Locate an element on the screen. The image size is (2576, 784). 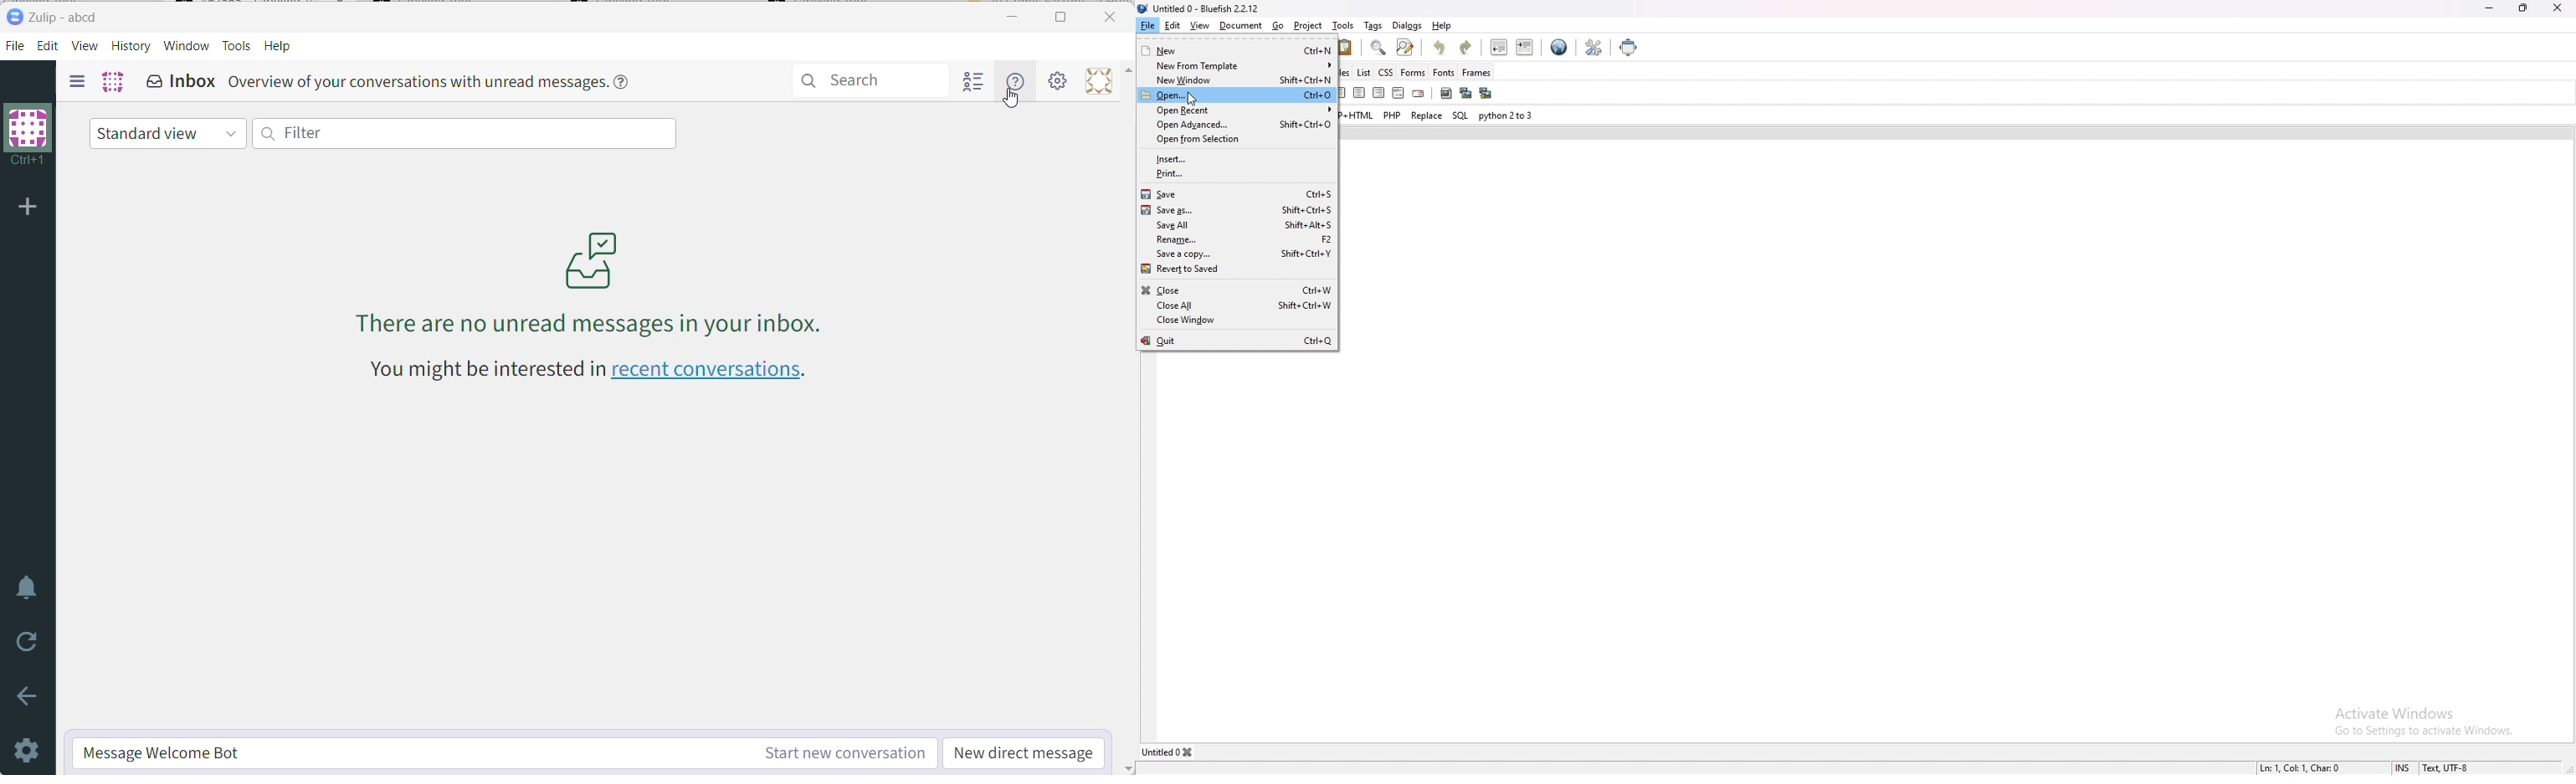
file is located at coordinates (1148, 25).